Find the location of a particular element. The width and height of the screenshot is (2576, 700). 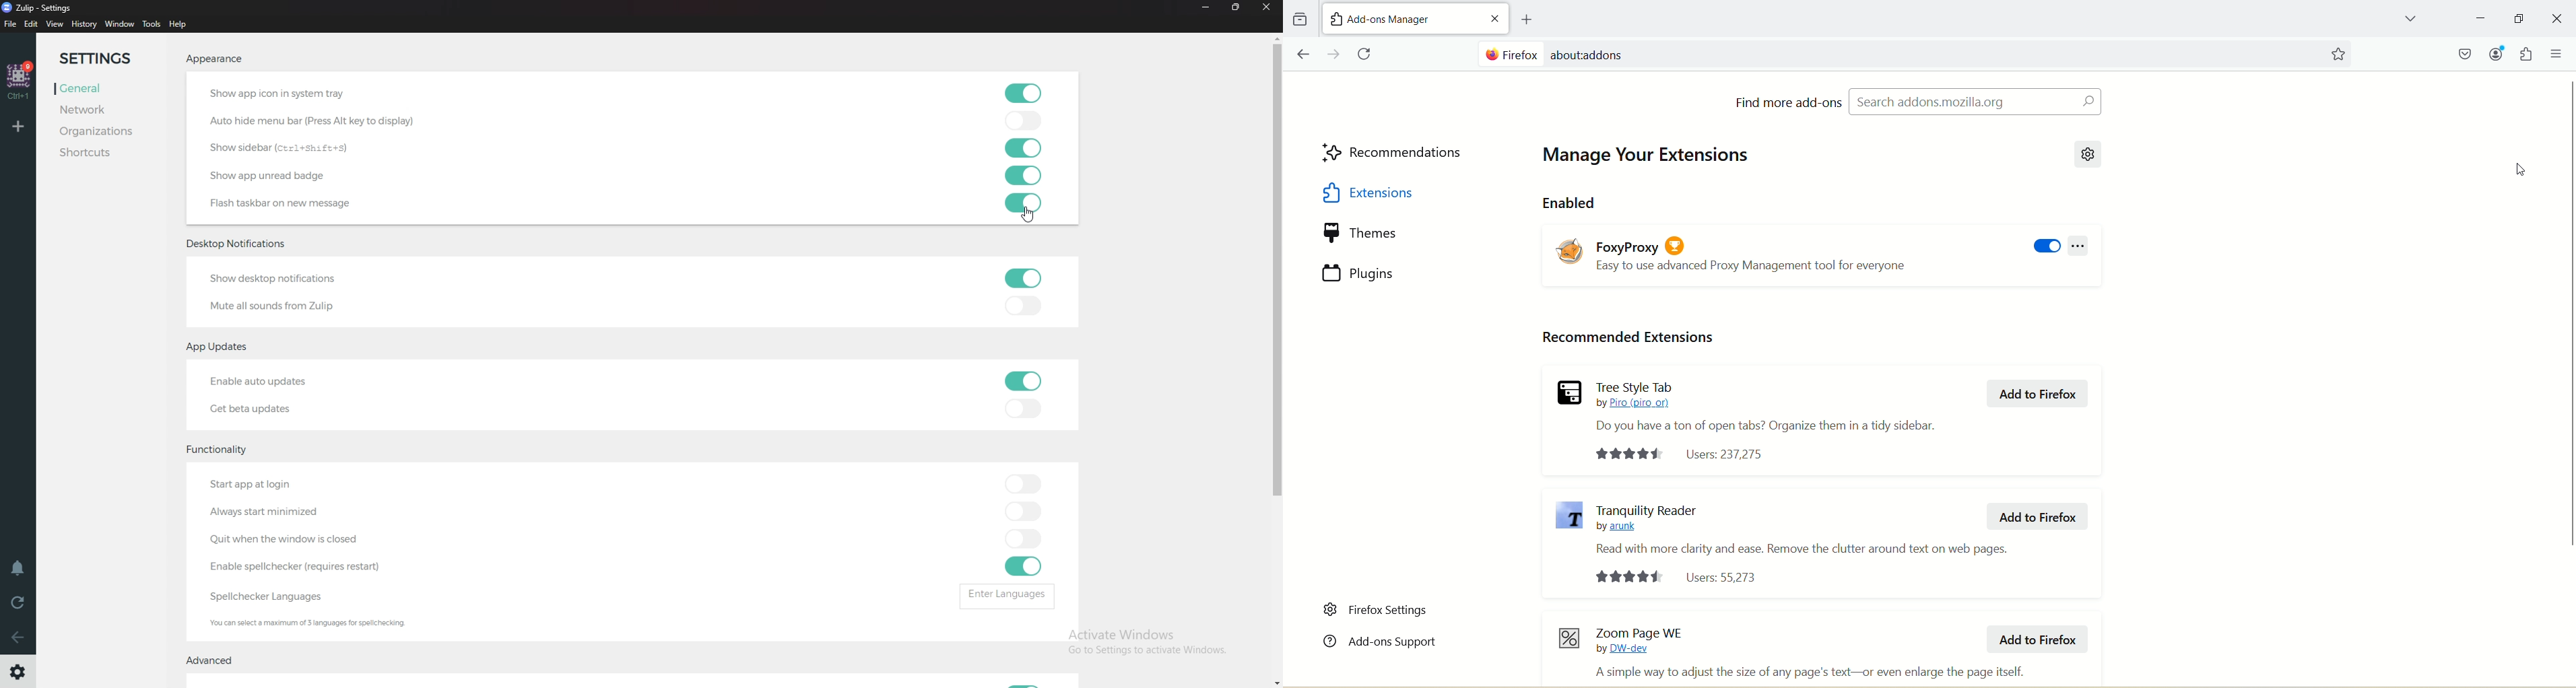

Find more add ons is located at coordinates (1788, 102).